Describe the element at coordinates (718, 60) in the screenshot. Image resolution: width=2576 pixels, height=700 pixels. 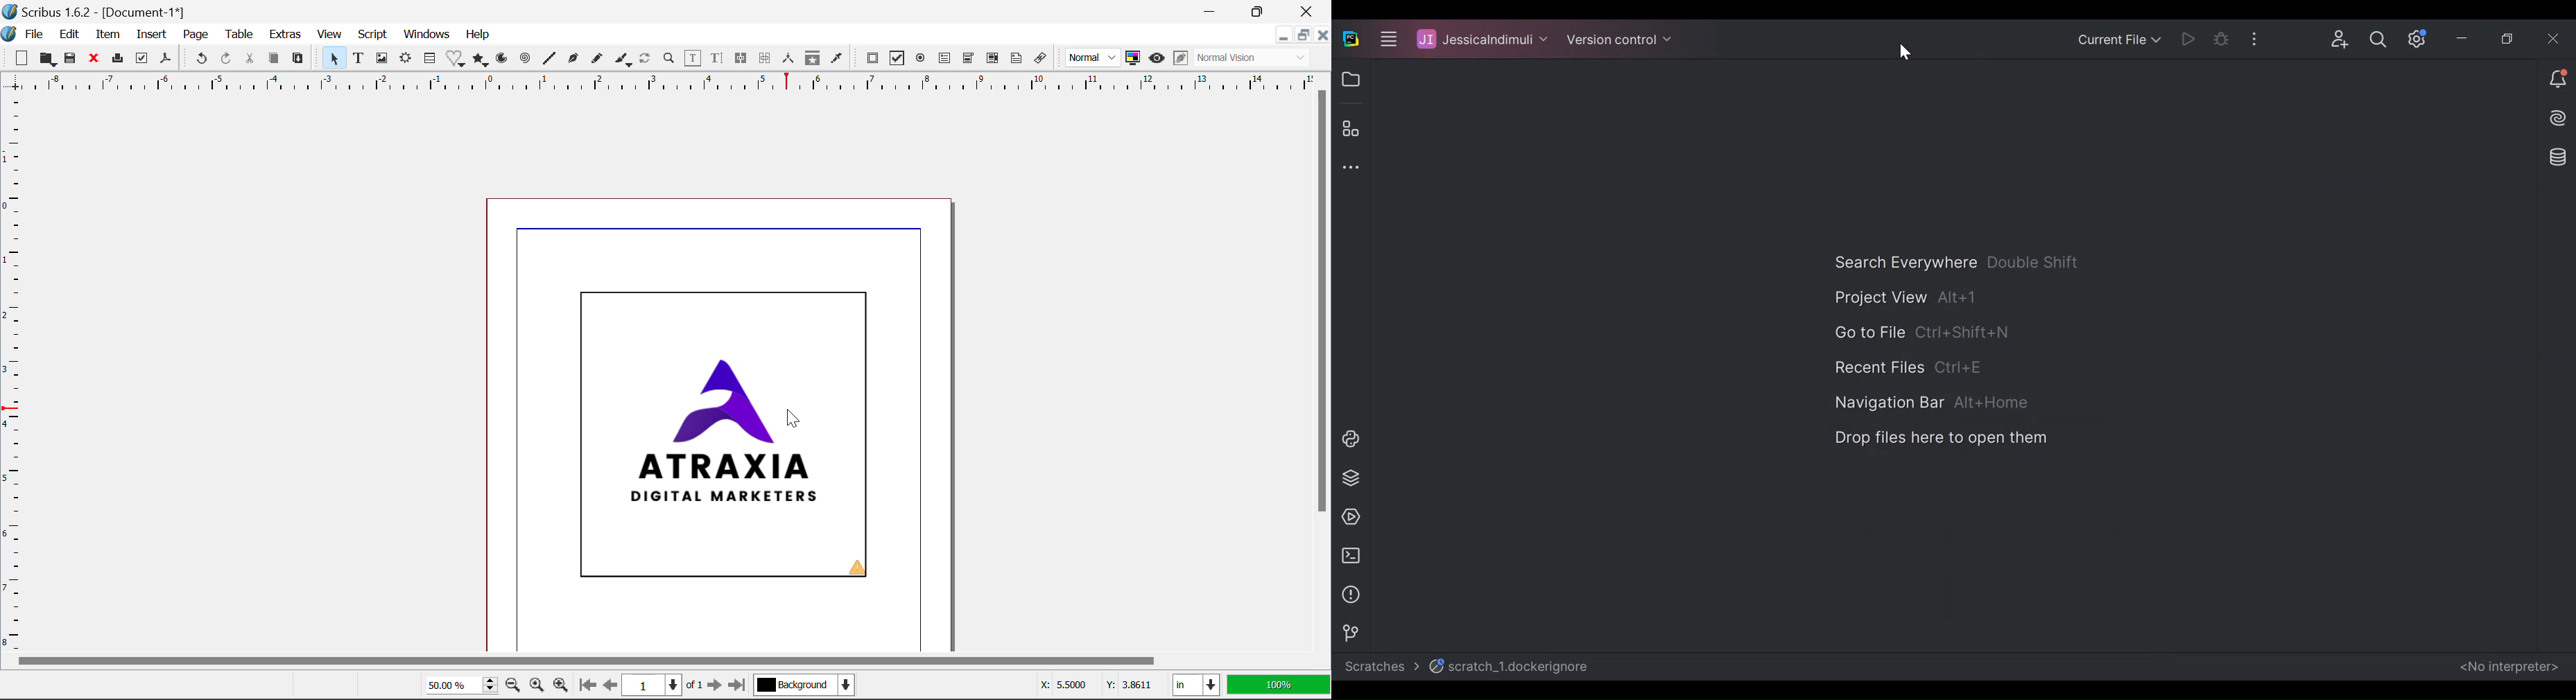
I see `Edit Text with Story Editor` at that location.